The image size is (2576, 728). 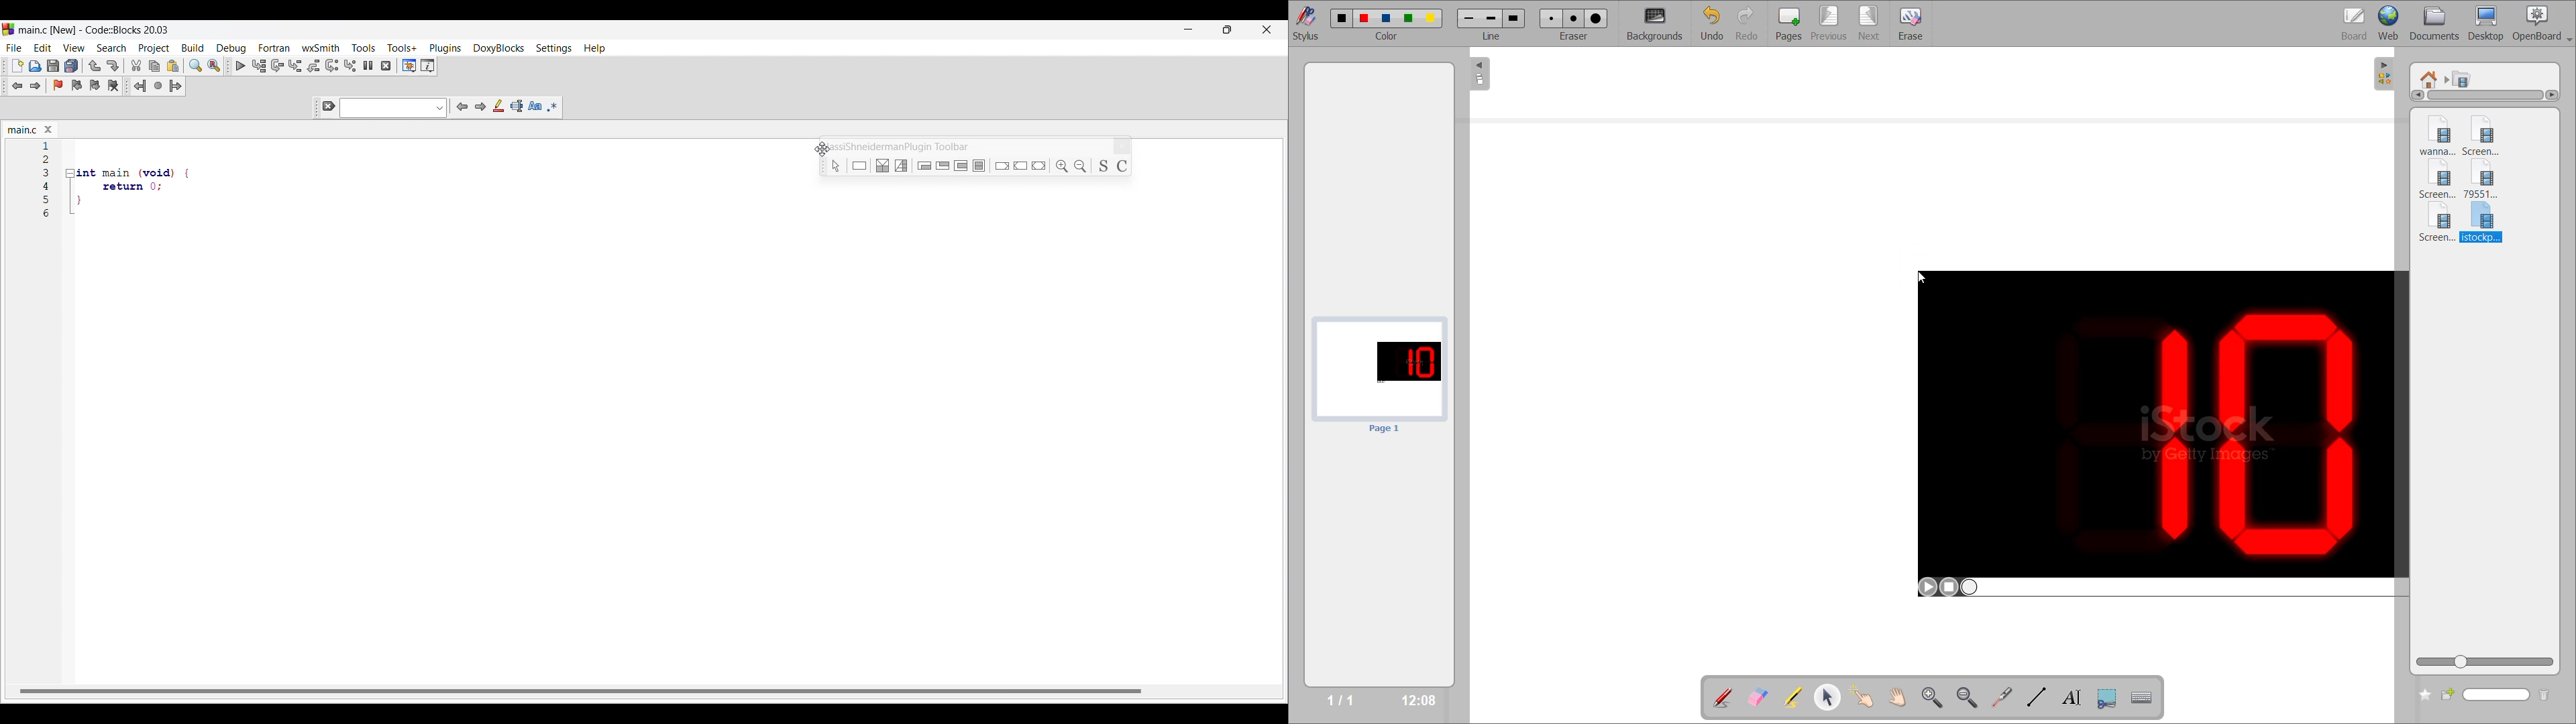 What do you see at coordinates (277, 66) in the screenshot?
I see `Next line` at bounding box center [277, 66].